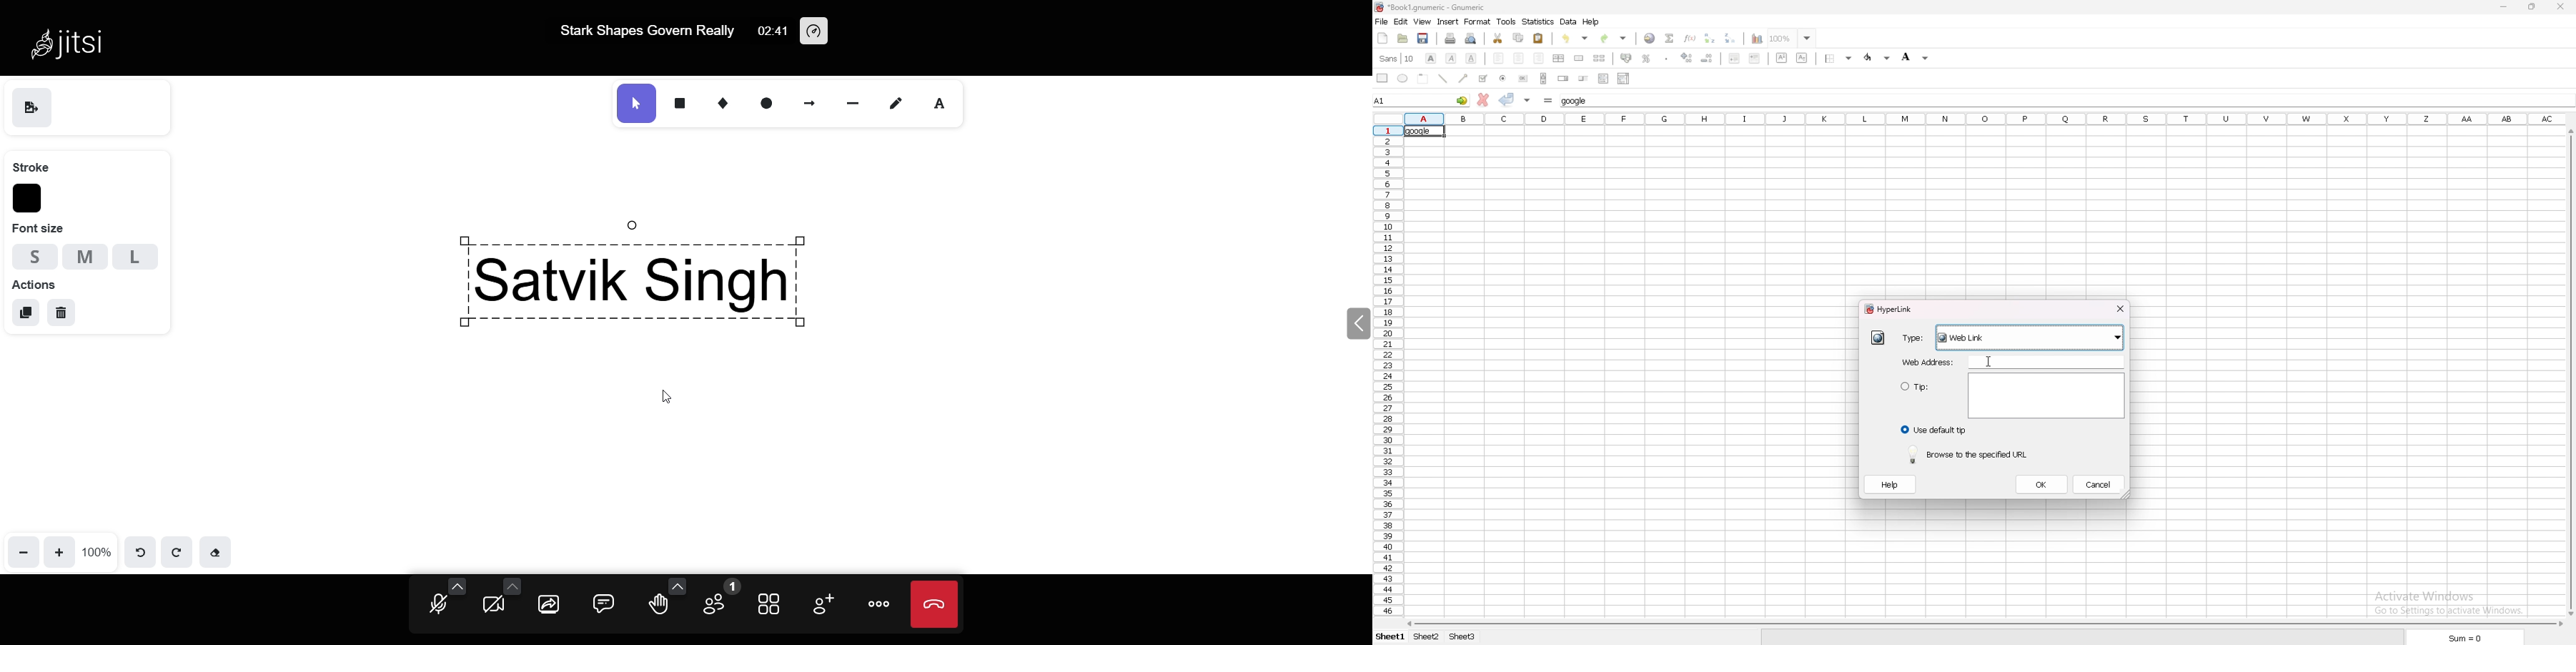  Describe the element at coordinates (1803, 58) in the screenshot. I see `subscript` at that location.